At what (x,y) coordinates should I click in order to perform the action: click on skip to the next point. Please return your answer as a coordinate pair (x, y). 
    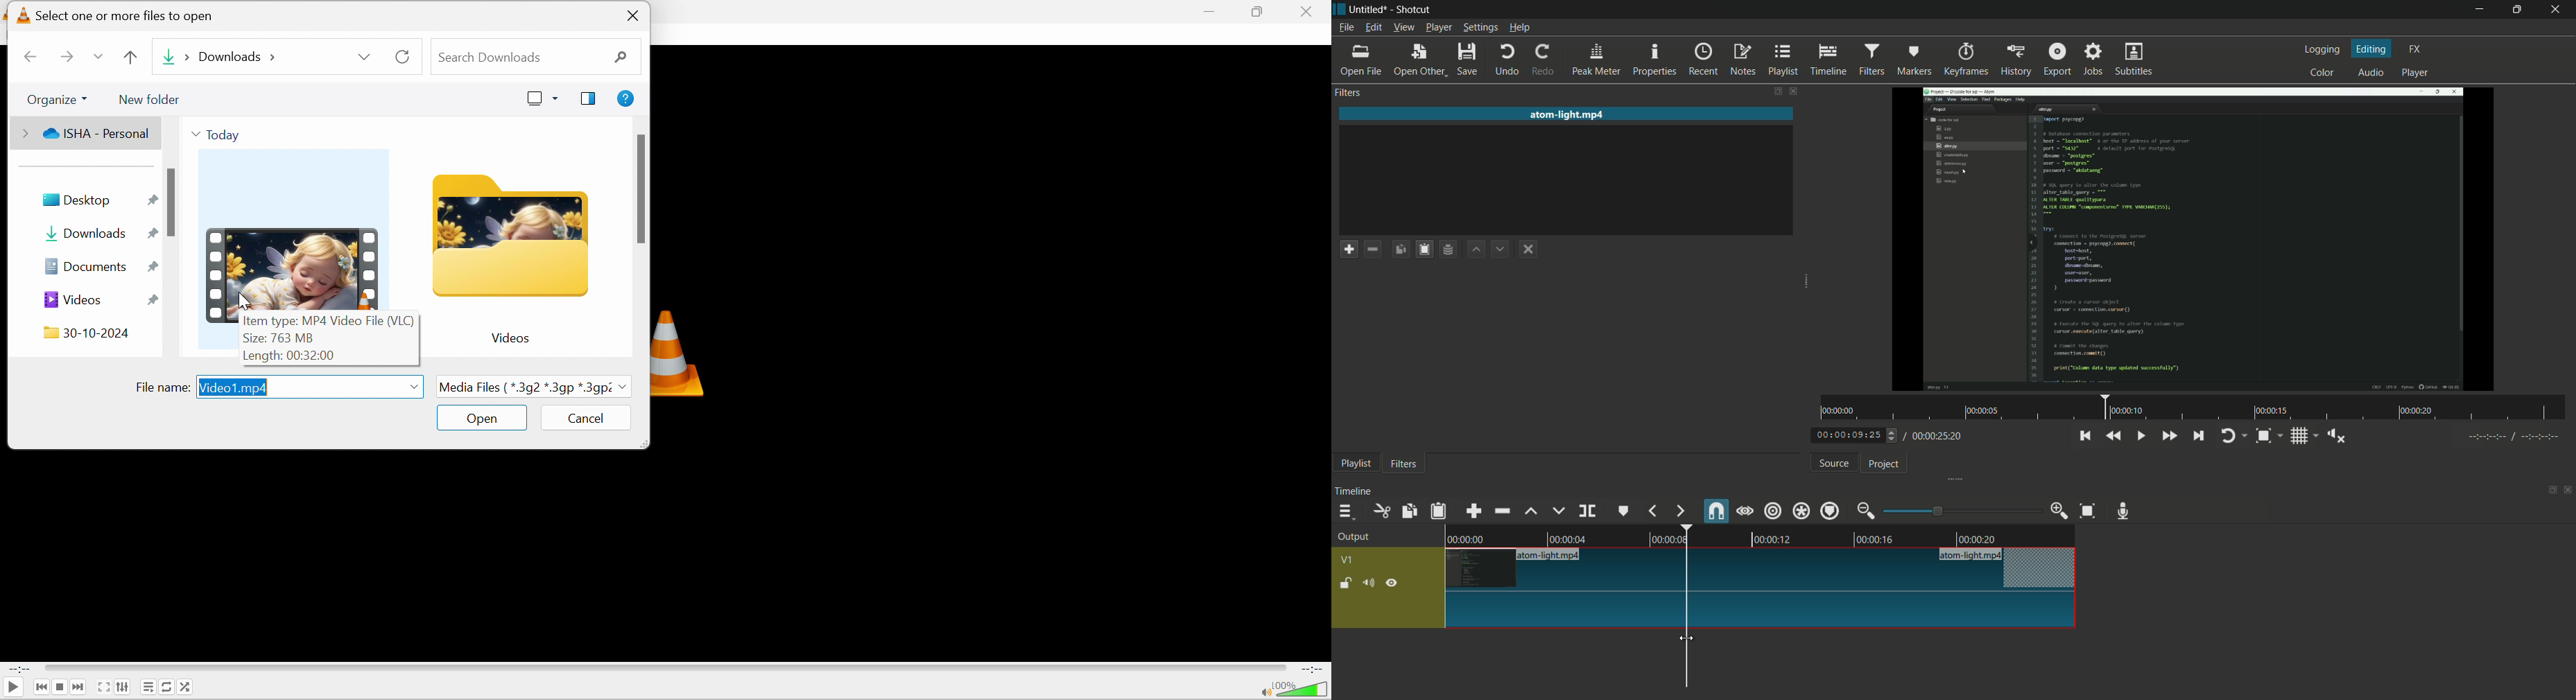
    Looking at the image, I should click on (2200, 437).